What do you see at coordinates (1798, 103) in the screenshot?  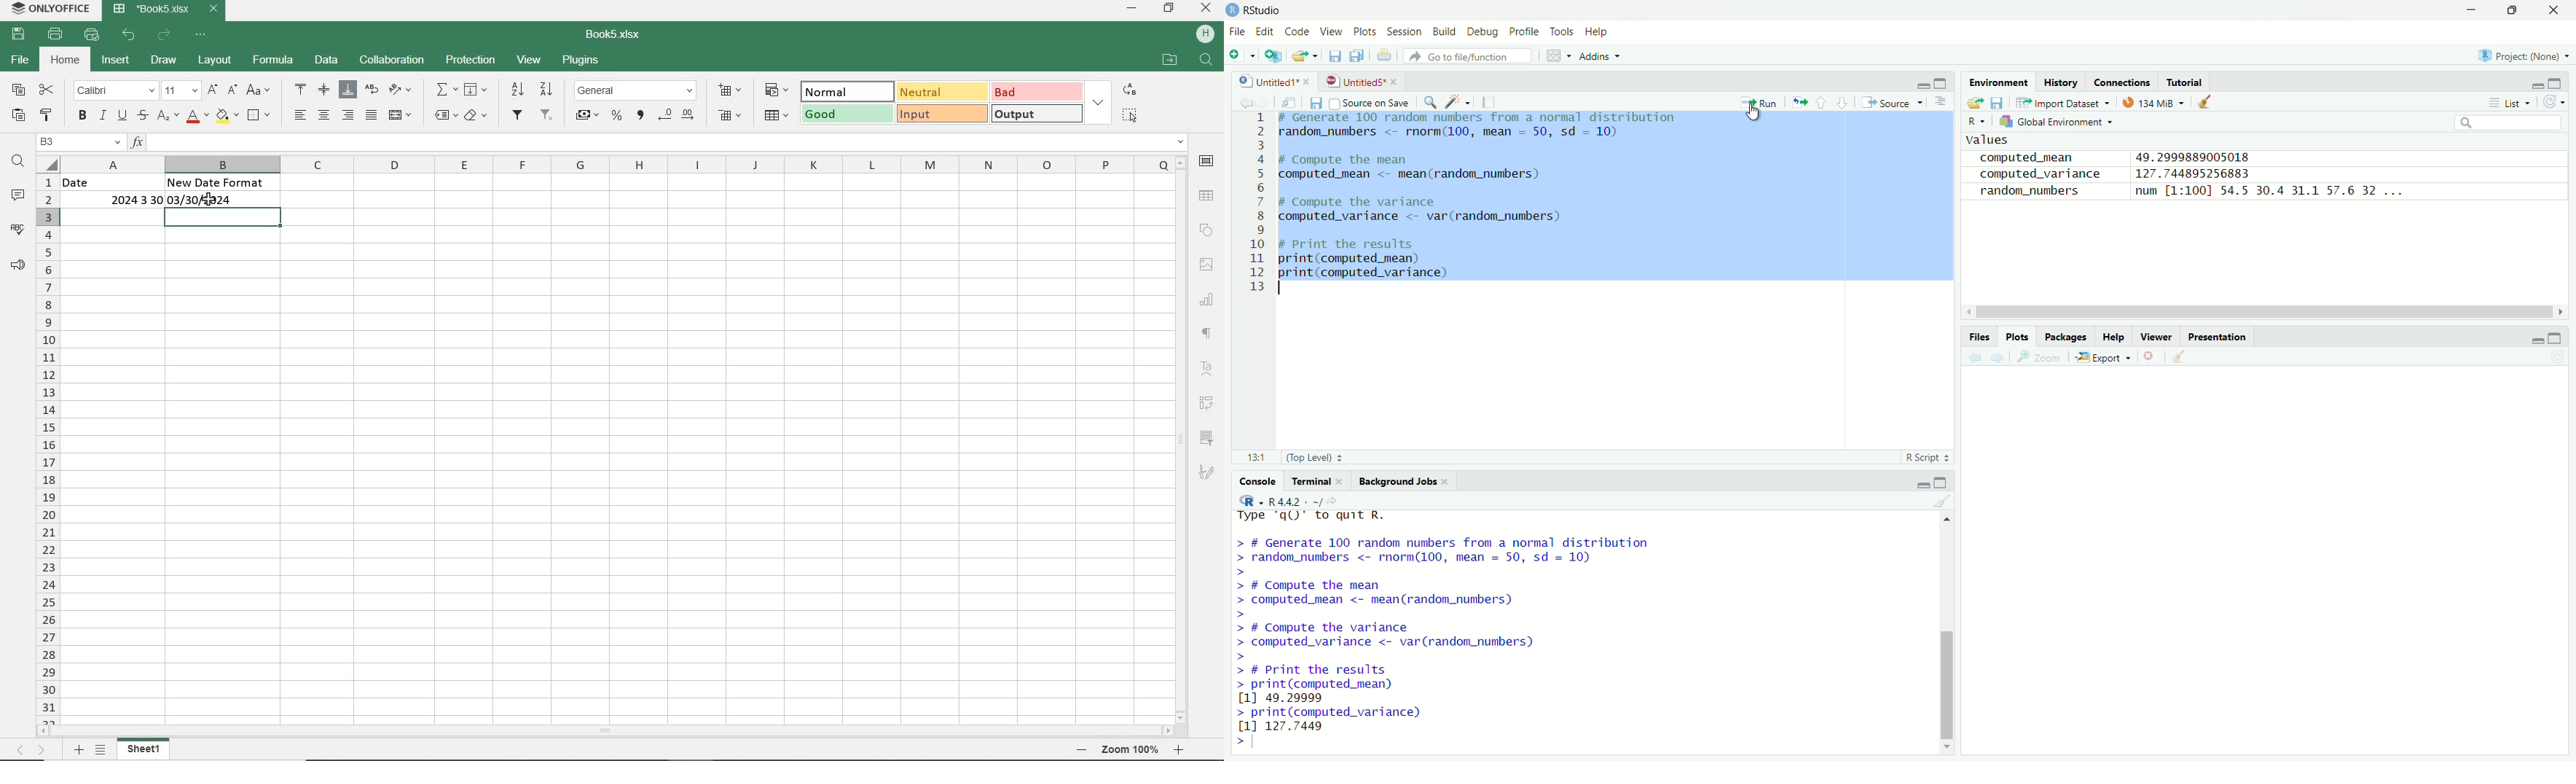 I see `re-run the previous code region` at bounding box center [1798, 103].